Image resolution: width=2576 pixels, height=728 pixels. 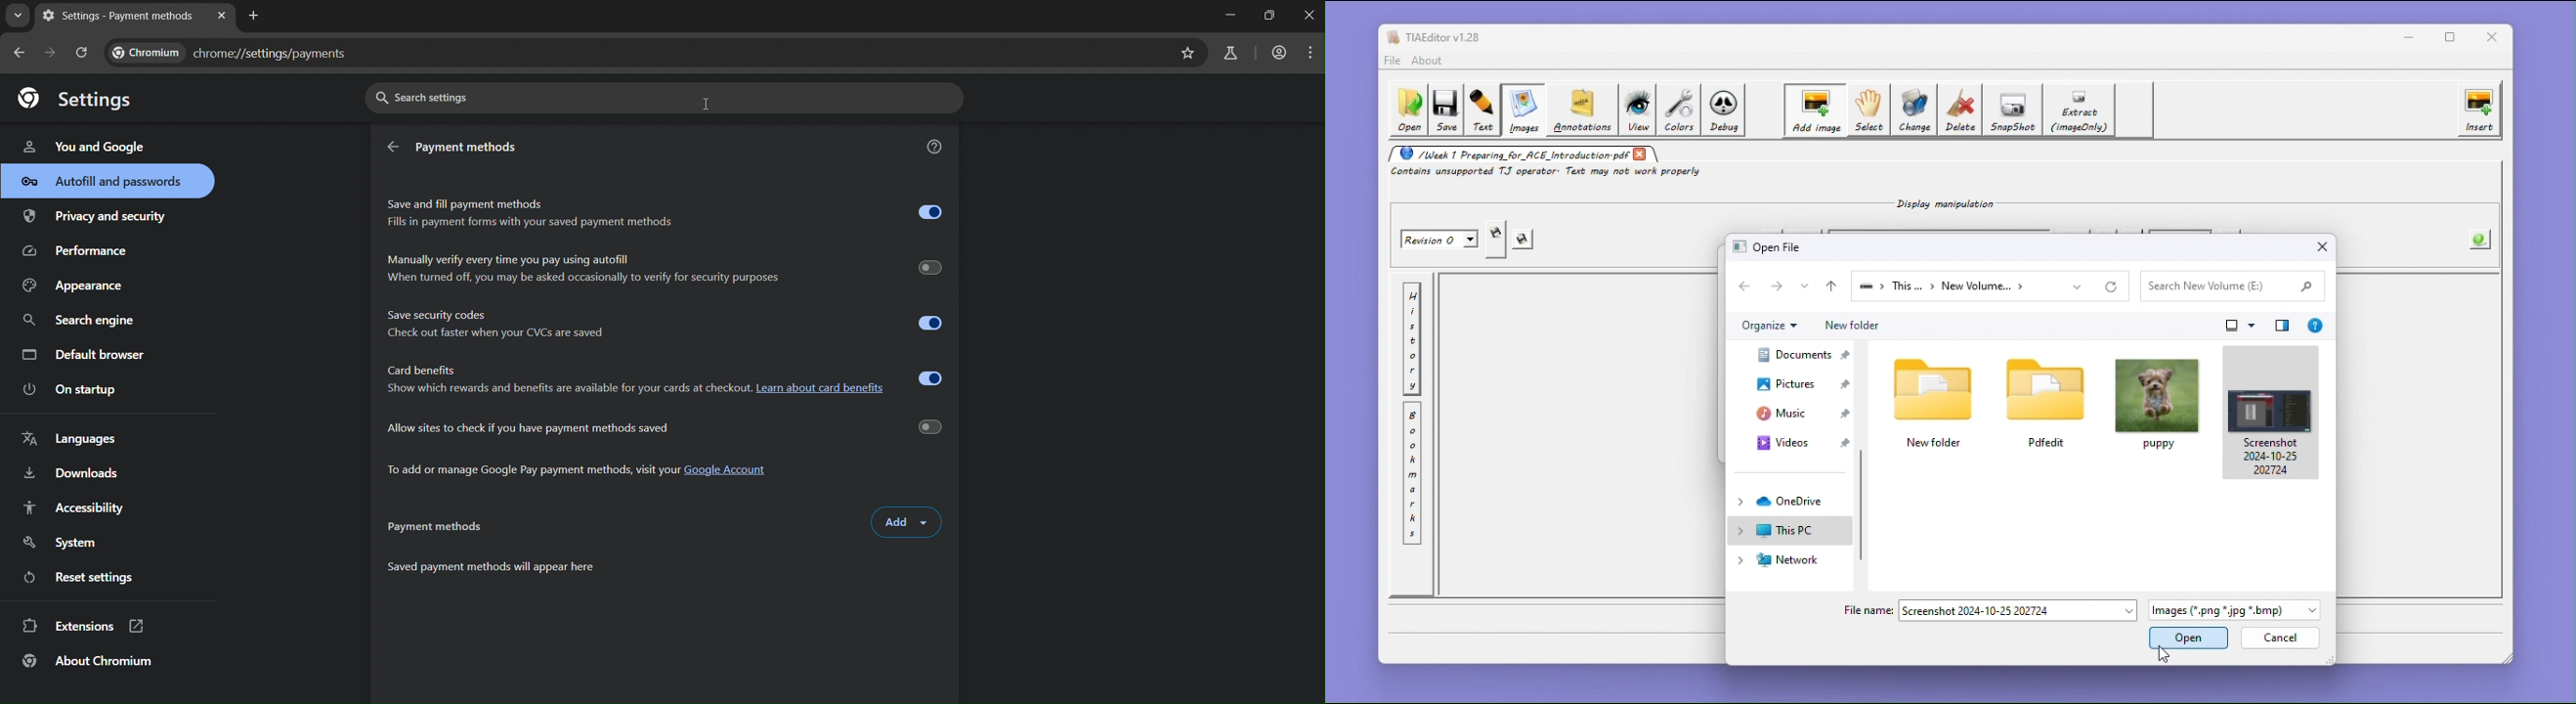 I want to click on refresh, so click(x=2115, y=286).